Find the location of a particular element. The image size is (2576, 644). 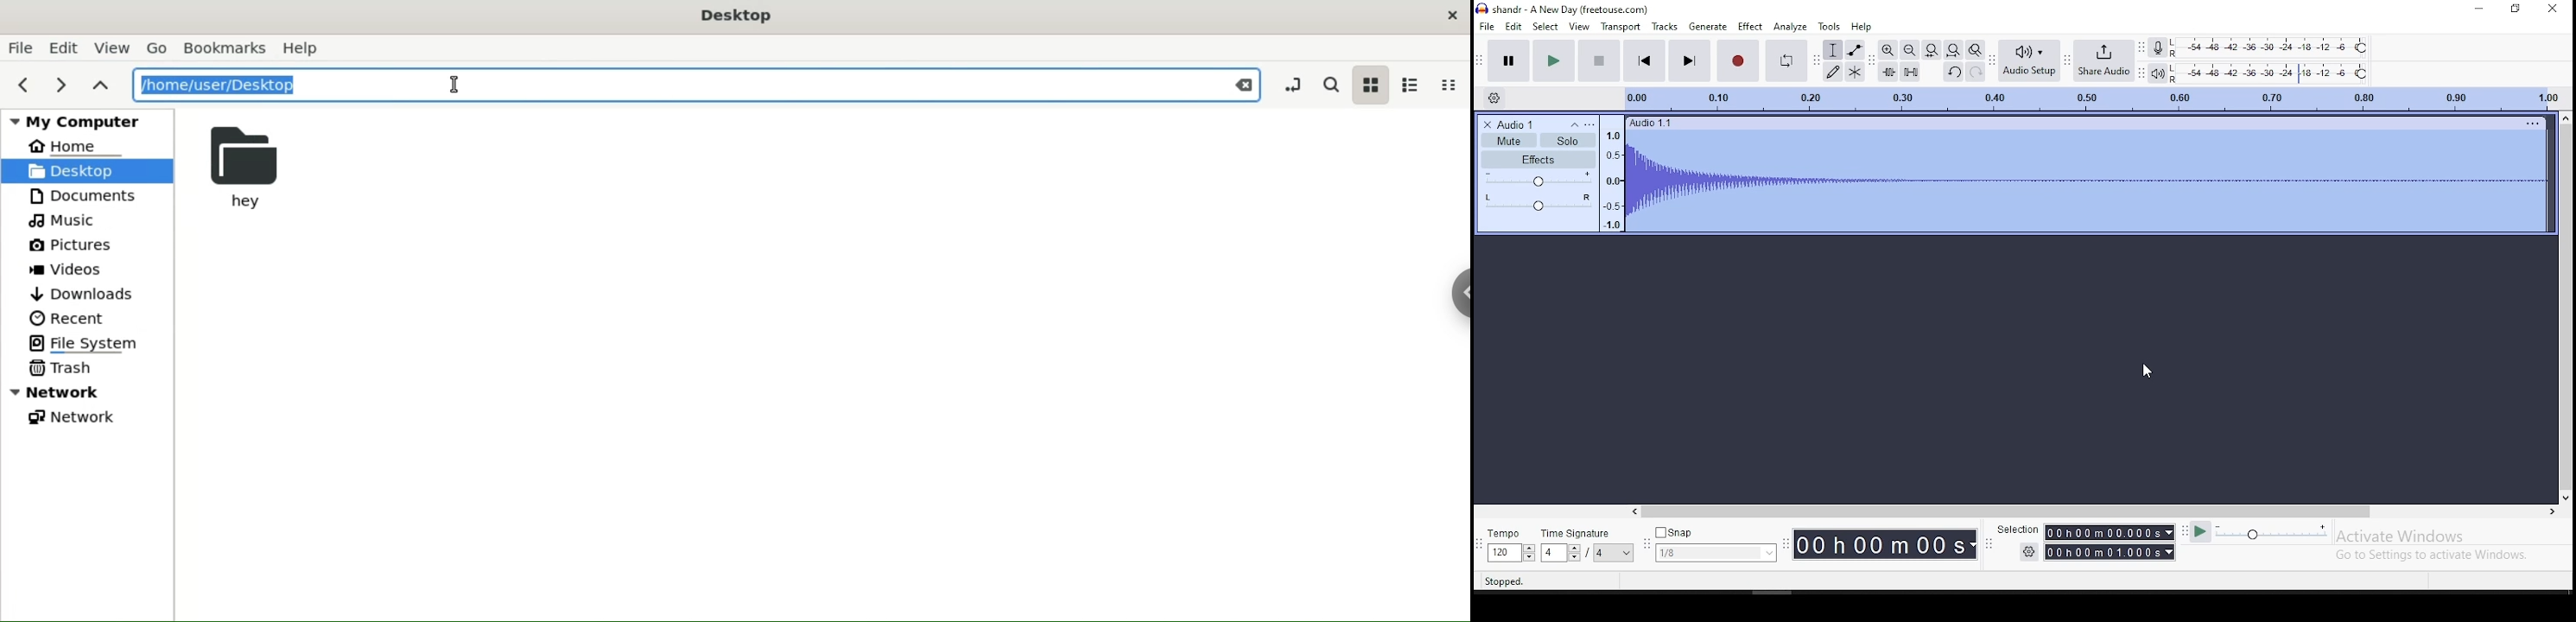

minimize is located at coordinates (2478, 10).